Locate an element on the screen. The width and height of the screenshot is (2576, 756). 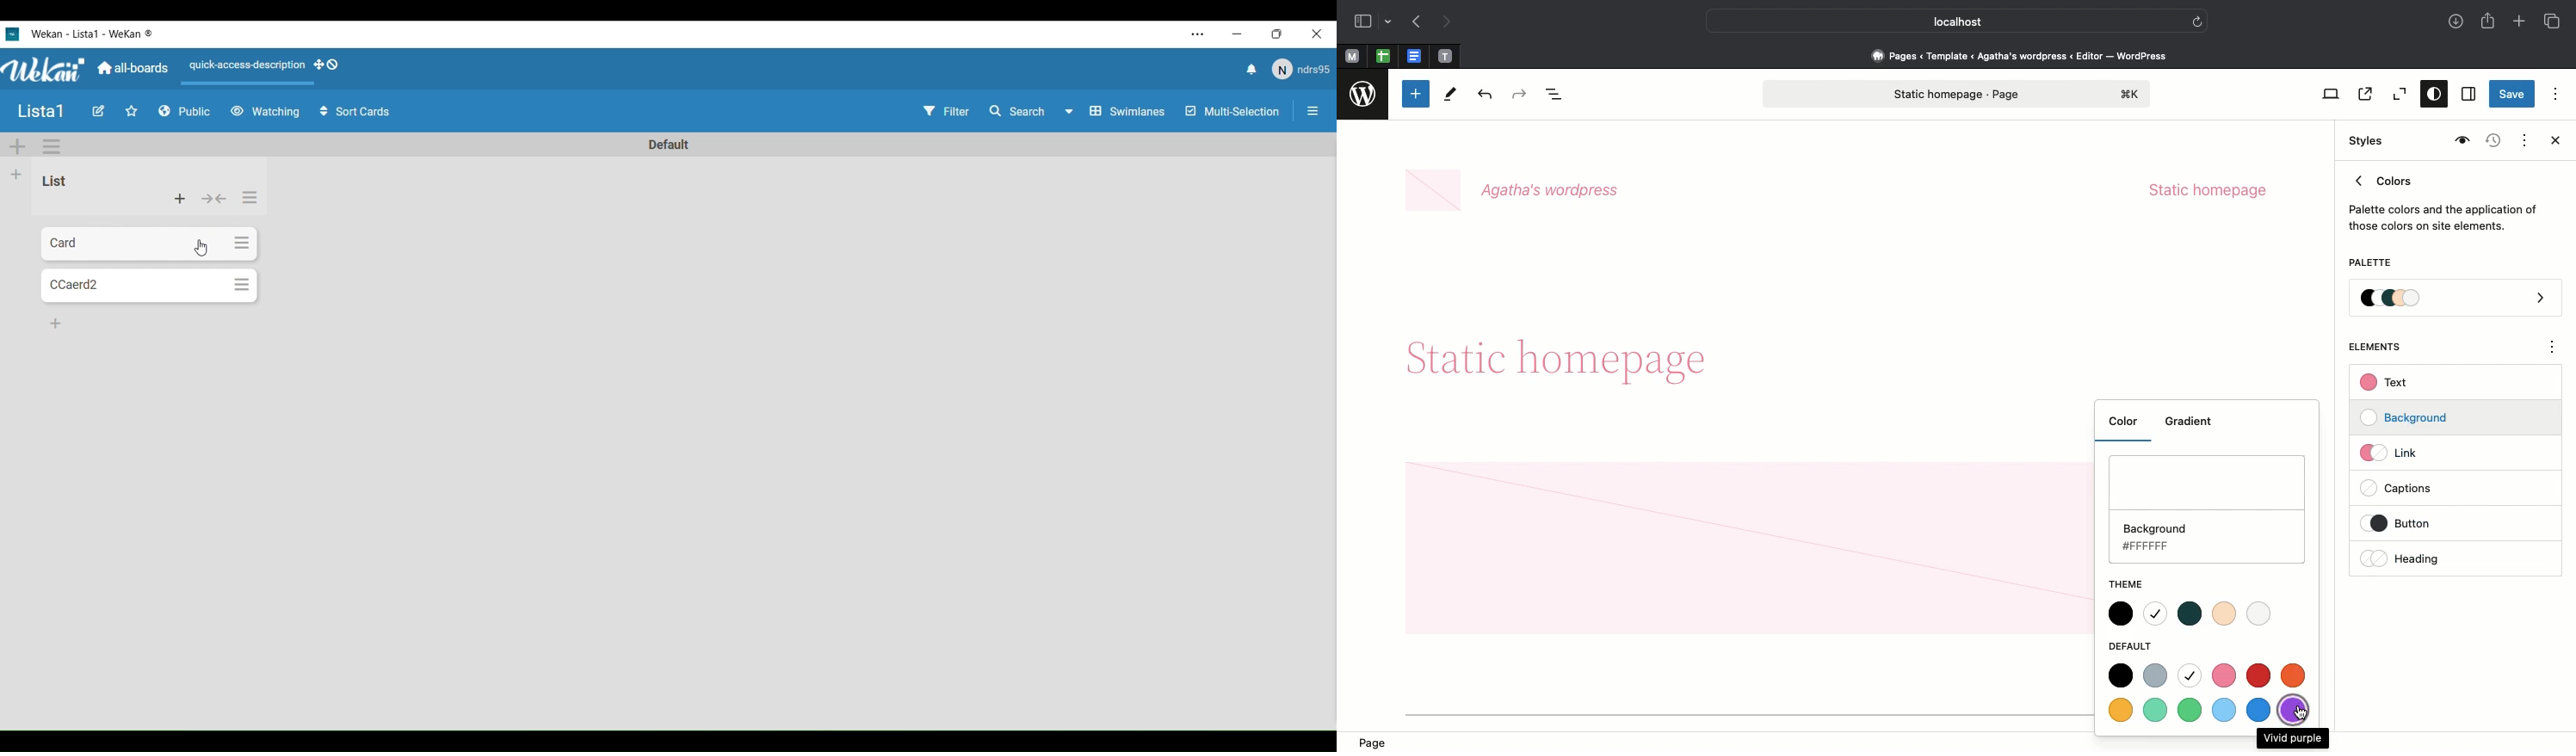
cursor is located at coordinates (2301, 714).